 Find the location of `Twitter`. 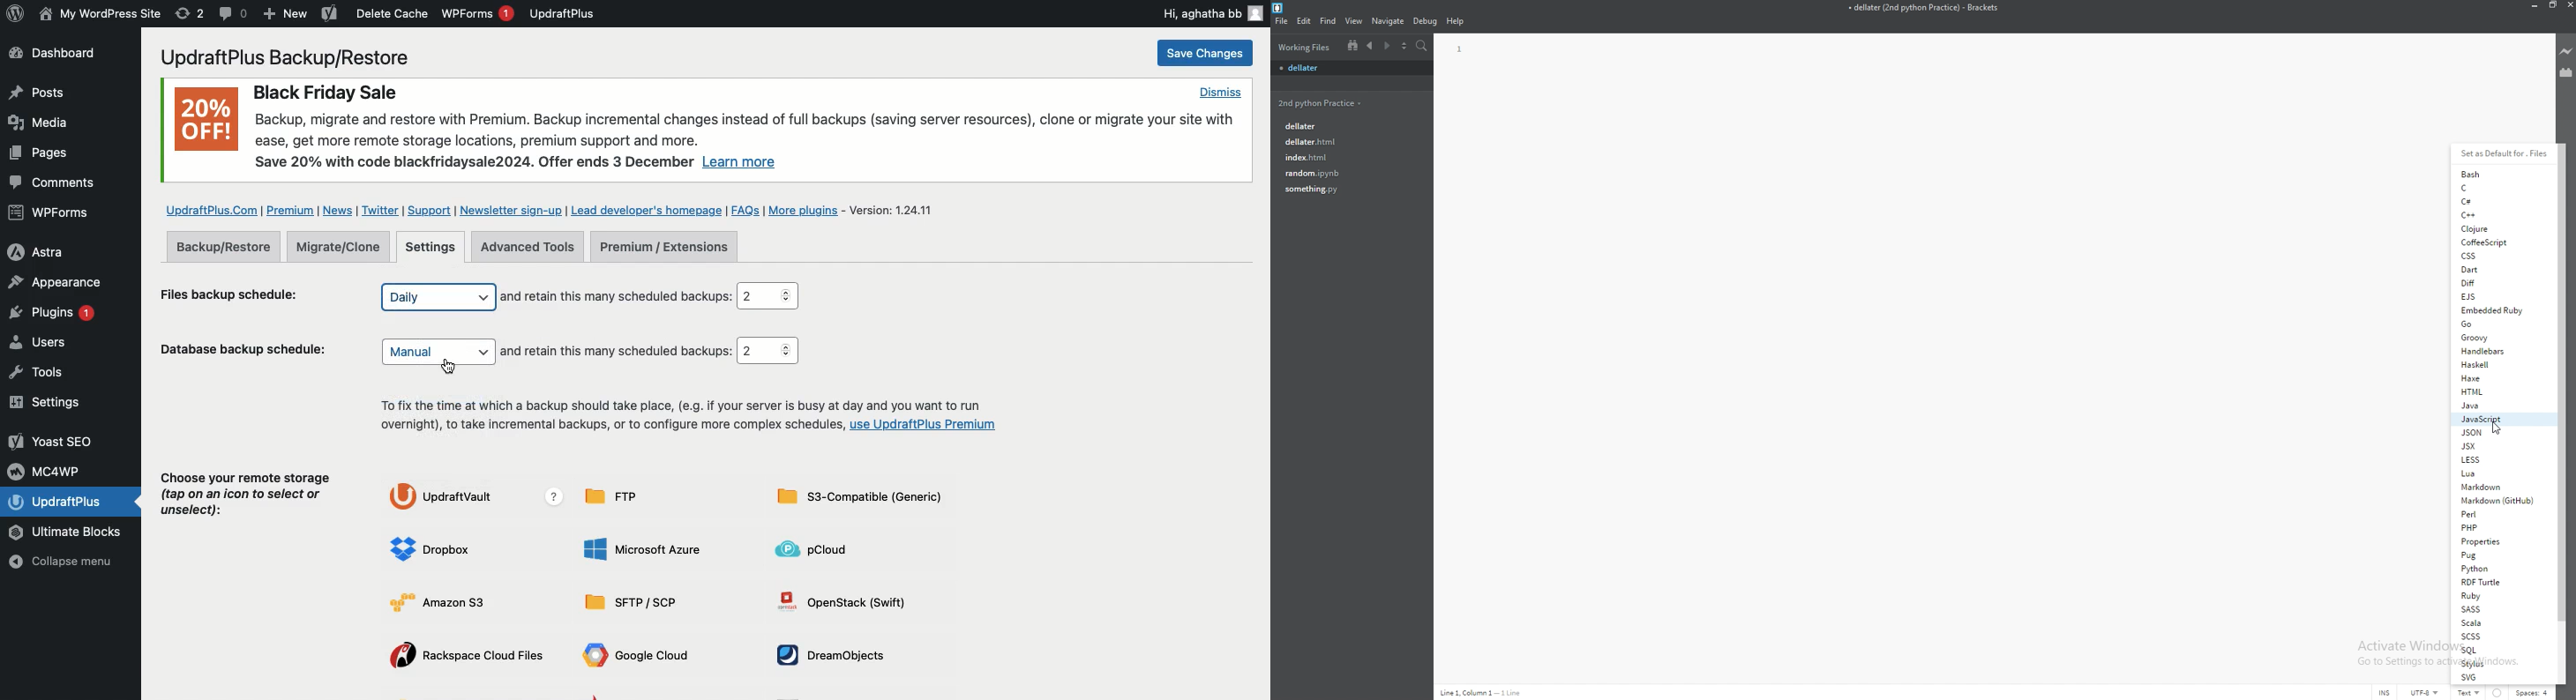

Twitter is located at coordinates (380, 211).